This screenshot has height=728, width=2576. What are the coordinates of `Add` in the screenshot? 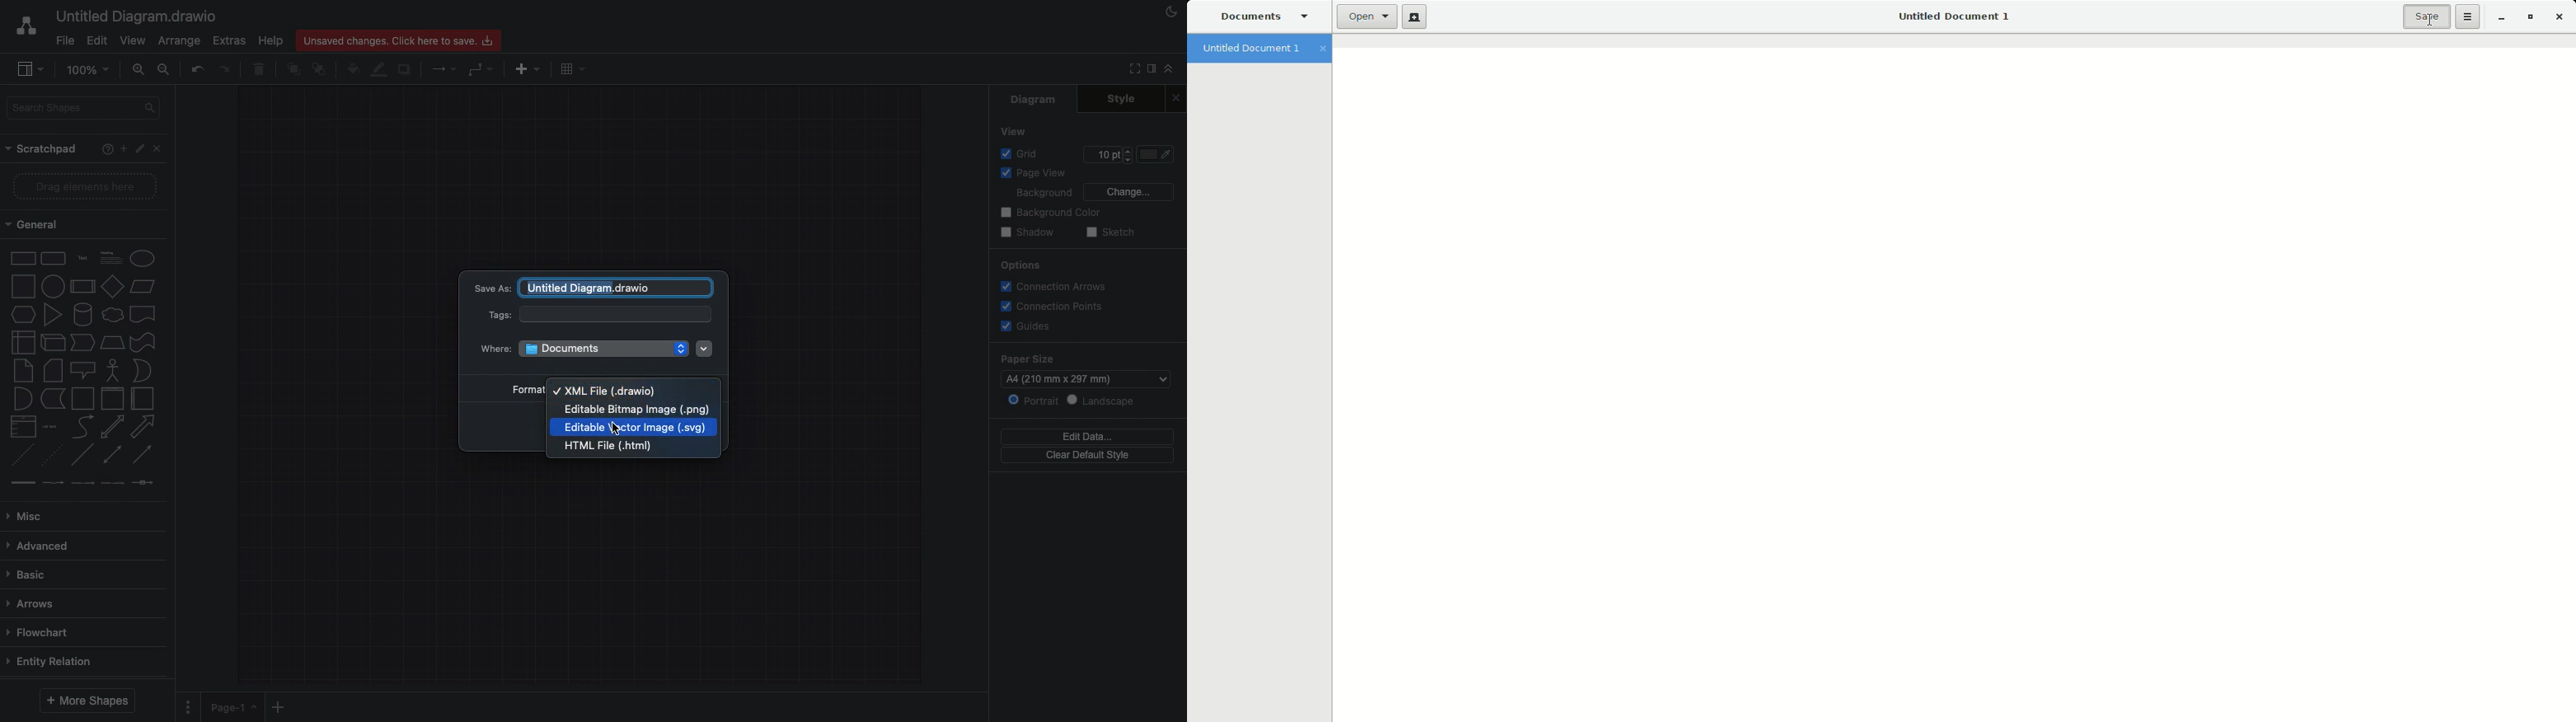 It's located at (277, 706).